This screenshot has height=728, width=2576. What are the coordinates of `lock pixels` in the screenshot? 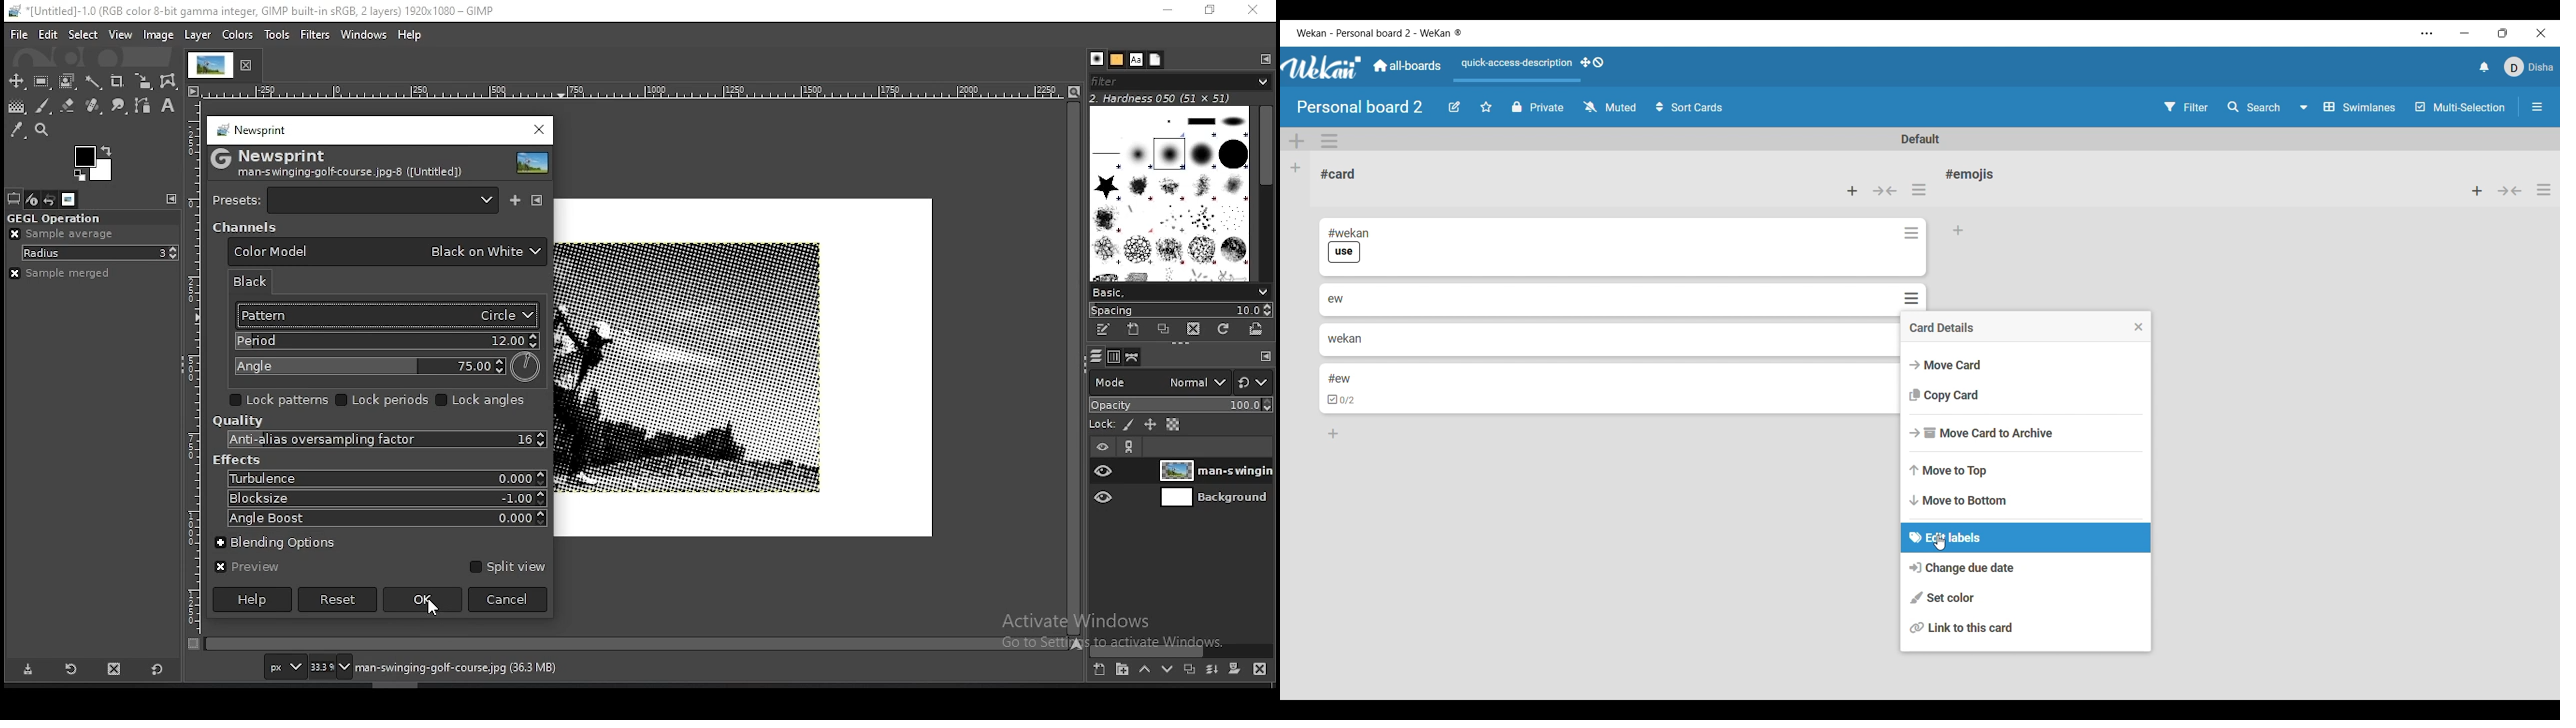 It's located at (1126, 425).